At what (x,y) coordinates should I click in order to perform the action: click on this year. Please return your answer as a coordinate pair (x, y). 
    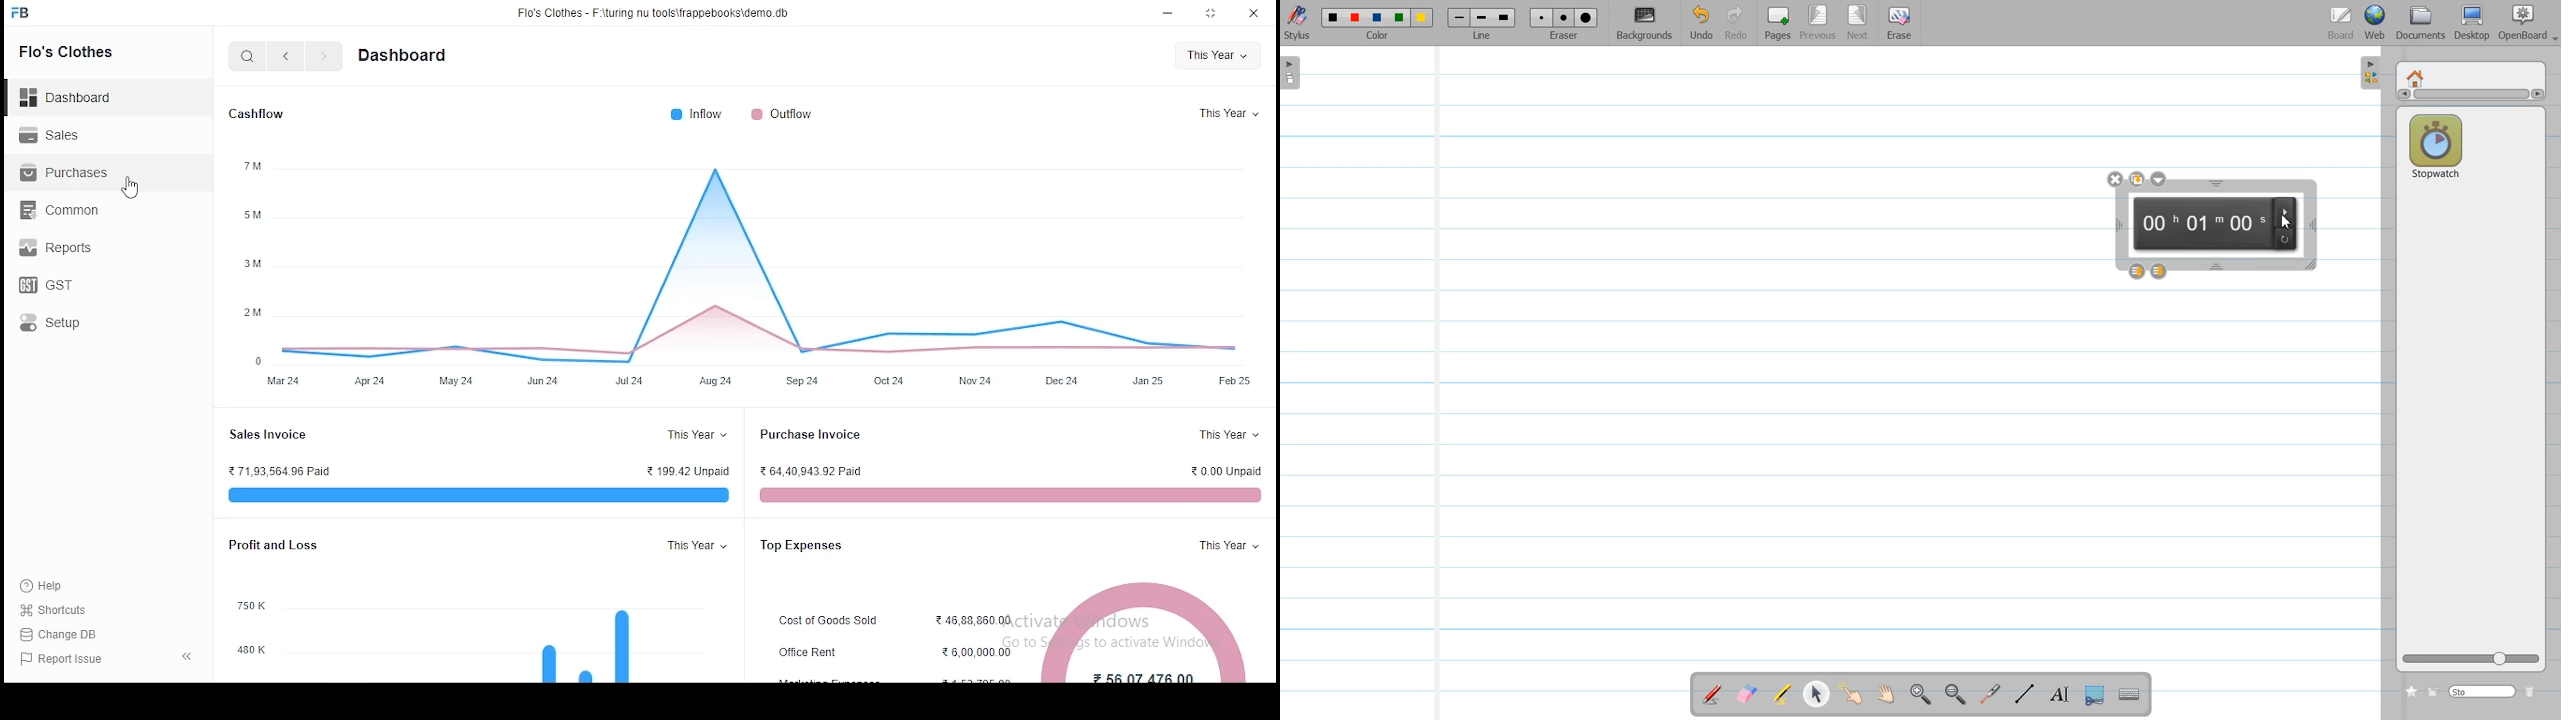
    Looking at the image, I should click on (1227, 434).